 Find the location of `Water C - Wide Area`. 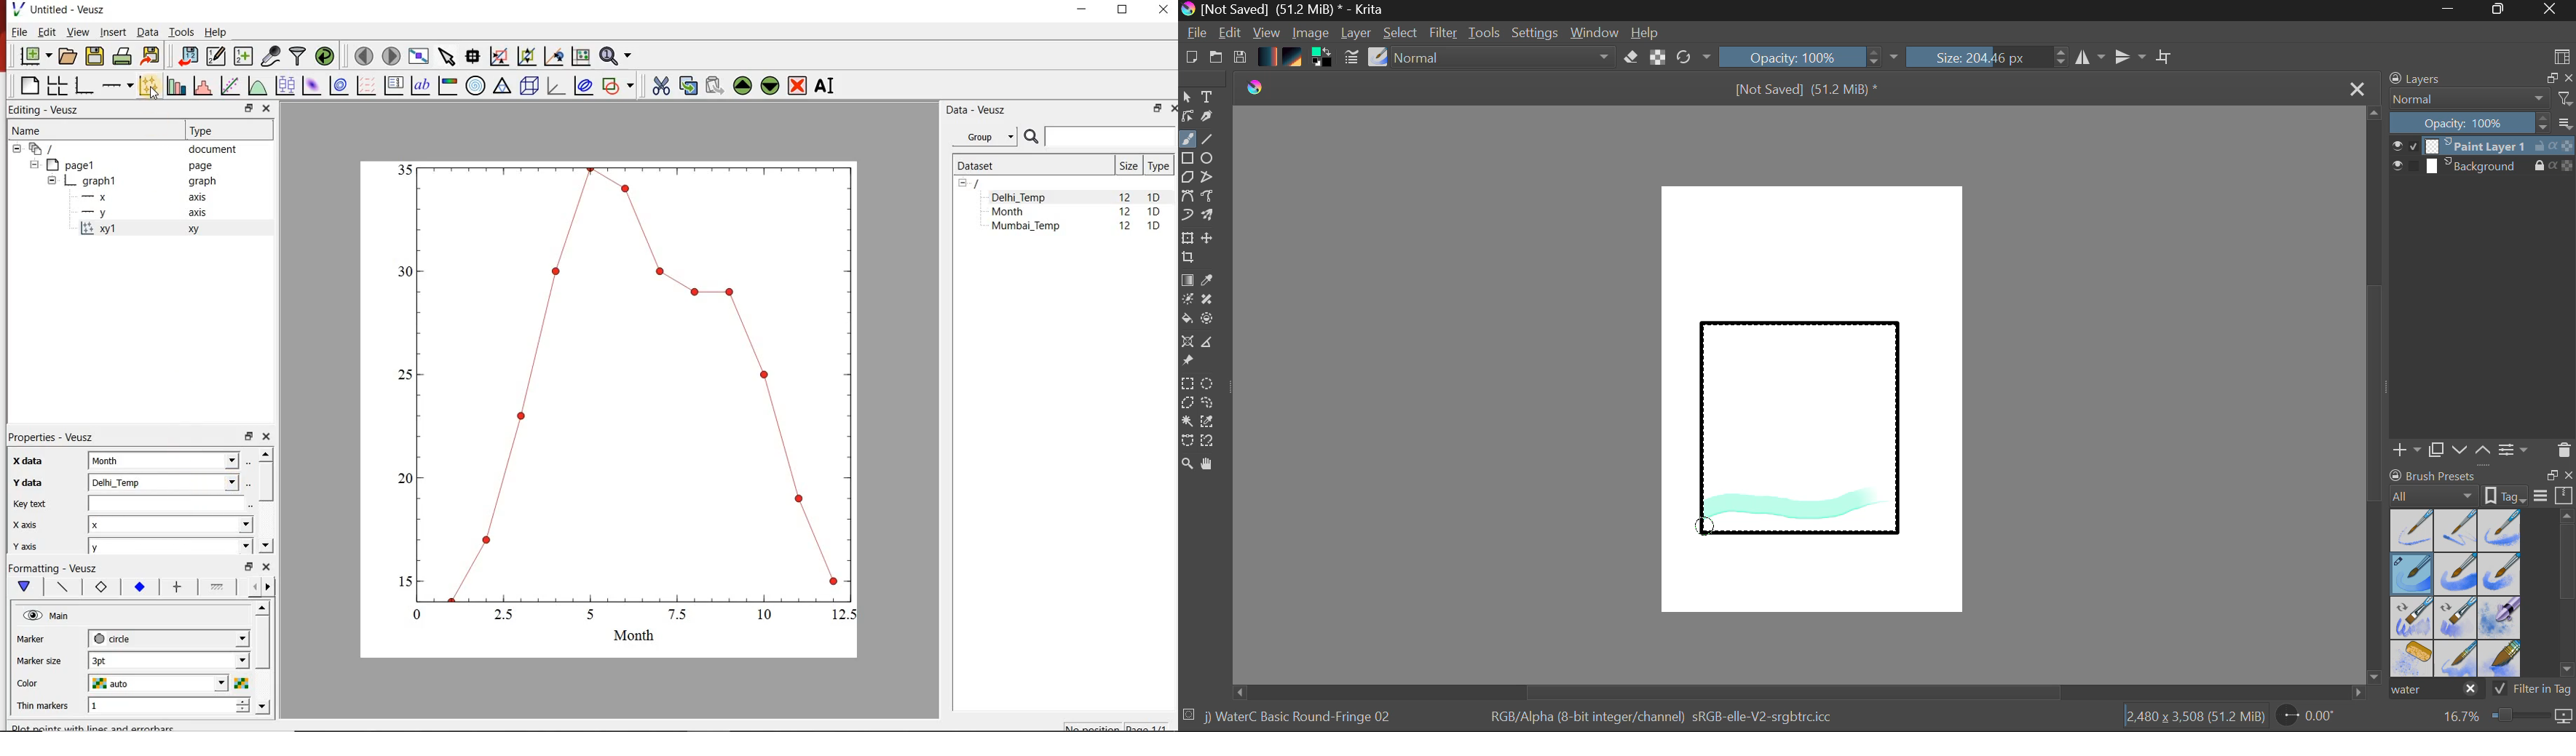

Water C - Wide Area is located at coordinates (2502, 659).